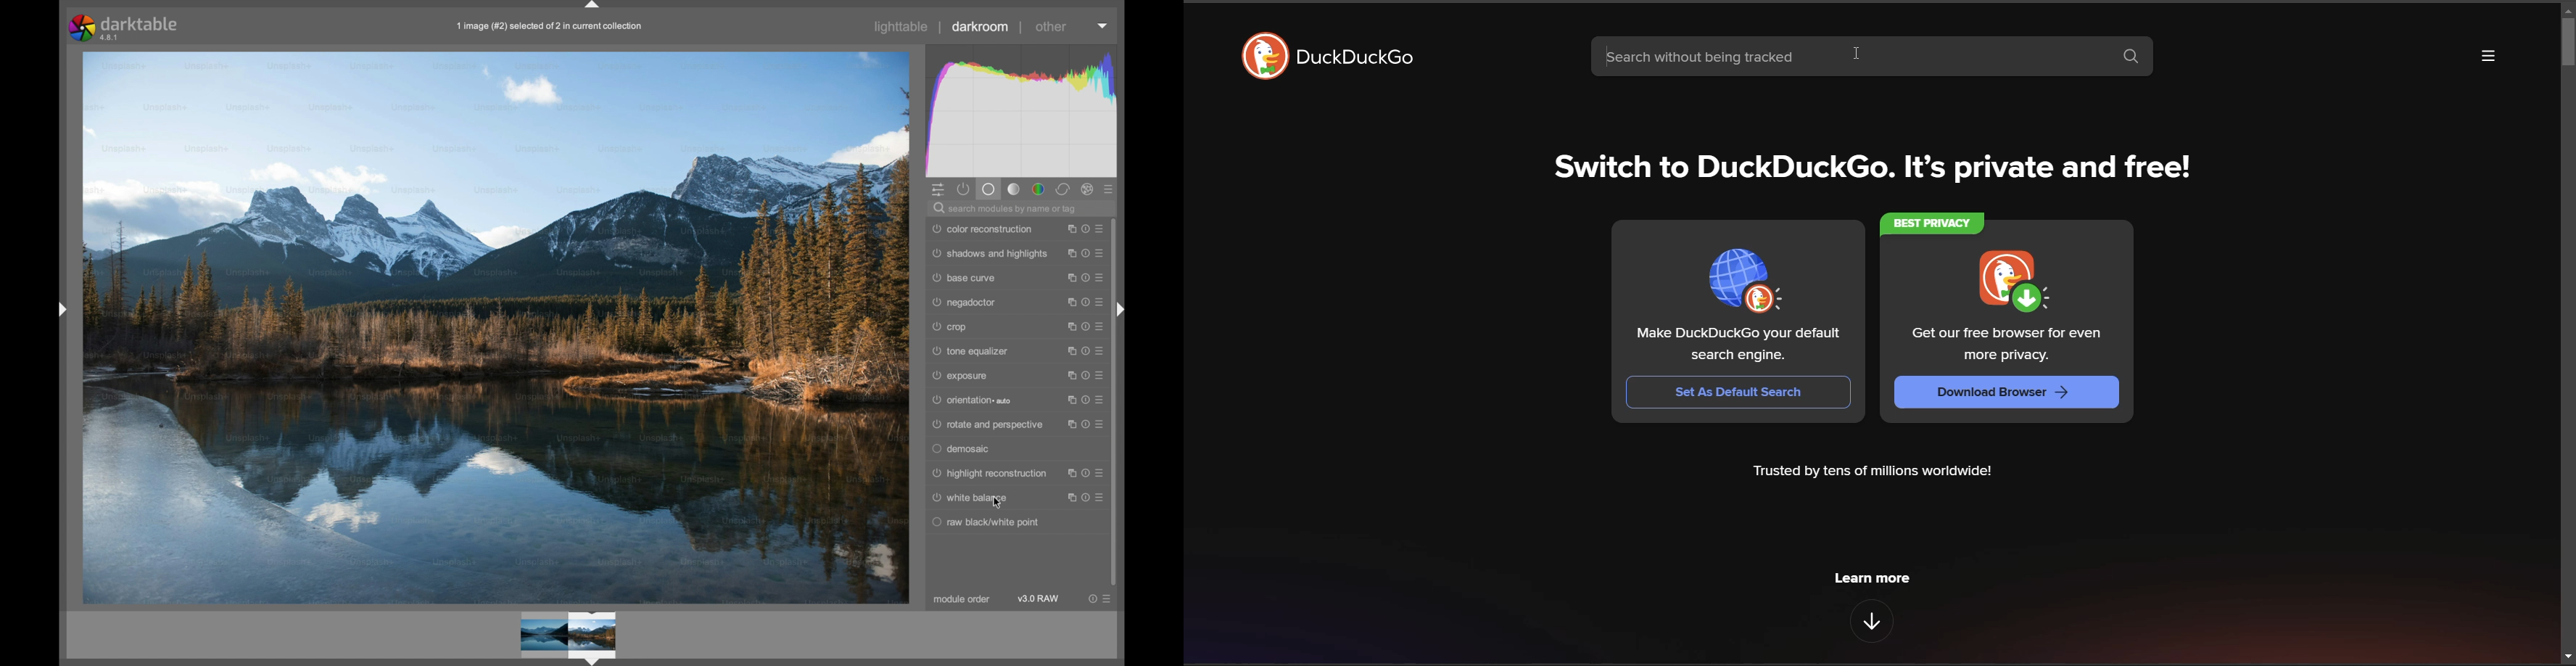  What do you see at coordinates (1101, 350) in the screenshot?
I see `presets` at bounding box center [1101, 350].